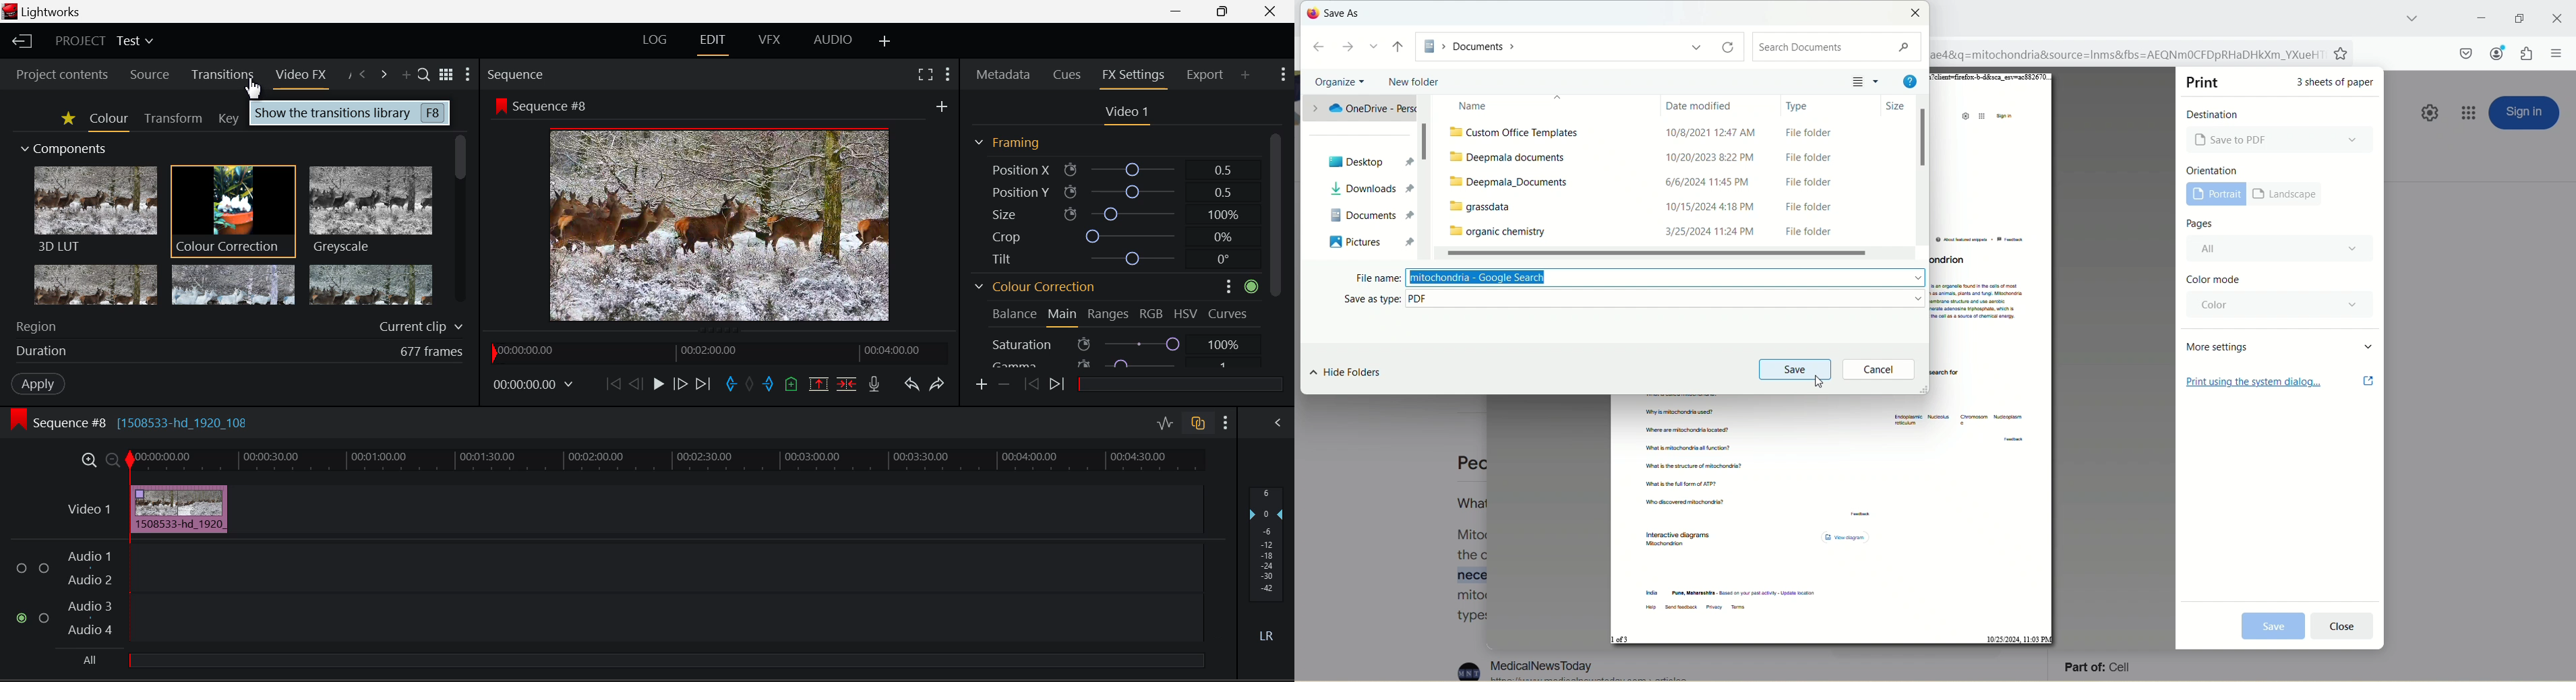 Image resolution: width=2576 pixels, height=700 pixels. Describe the element at coordinates (2555, 55) in the screenshot. I see `open application menu` at that location.